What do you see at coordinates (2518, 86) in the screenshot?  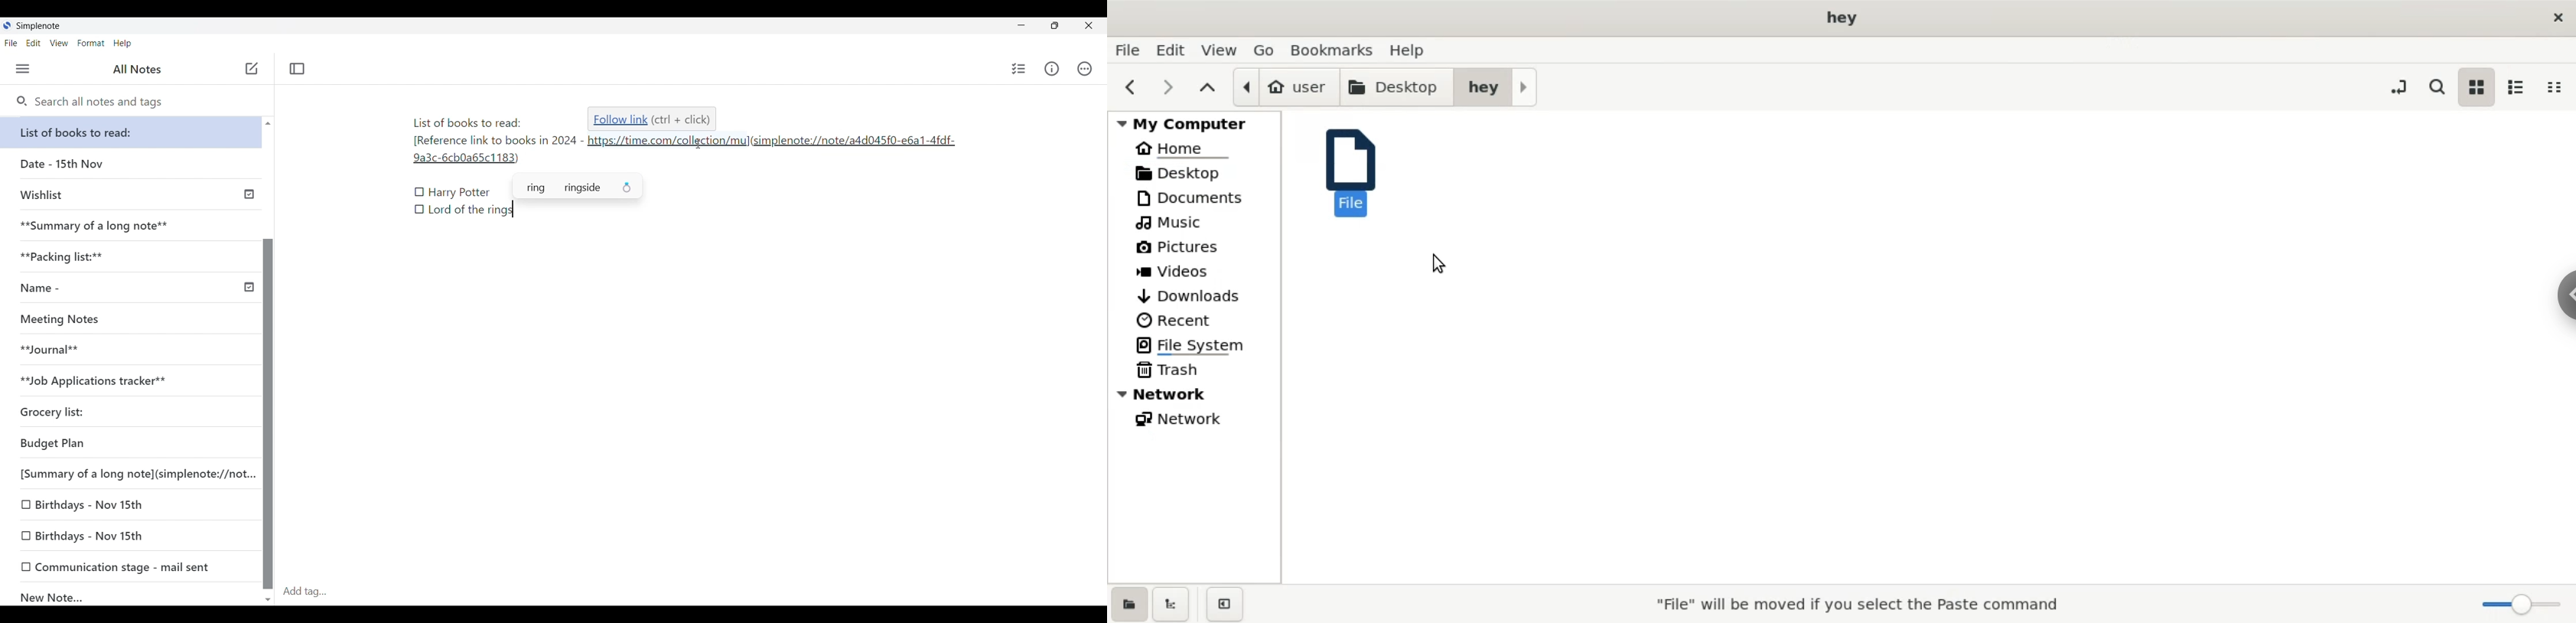 I see `list view` at bounding box center [2518, 86].